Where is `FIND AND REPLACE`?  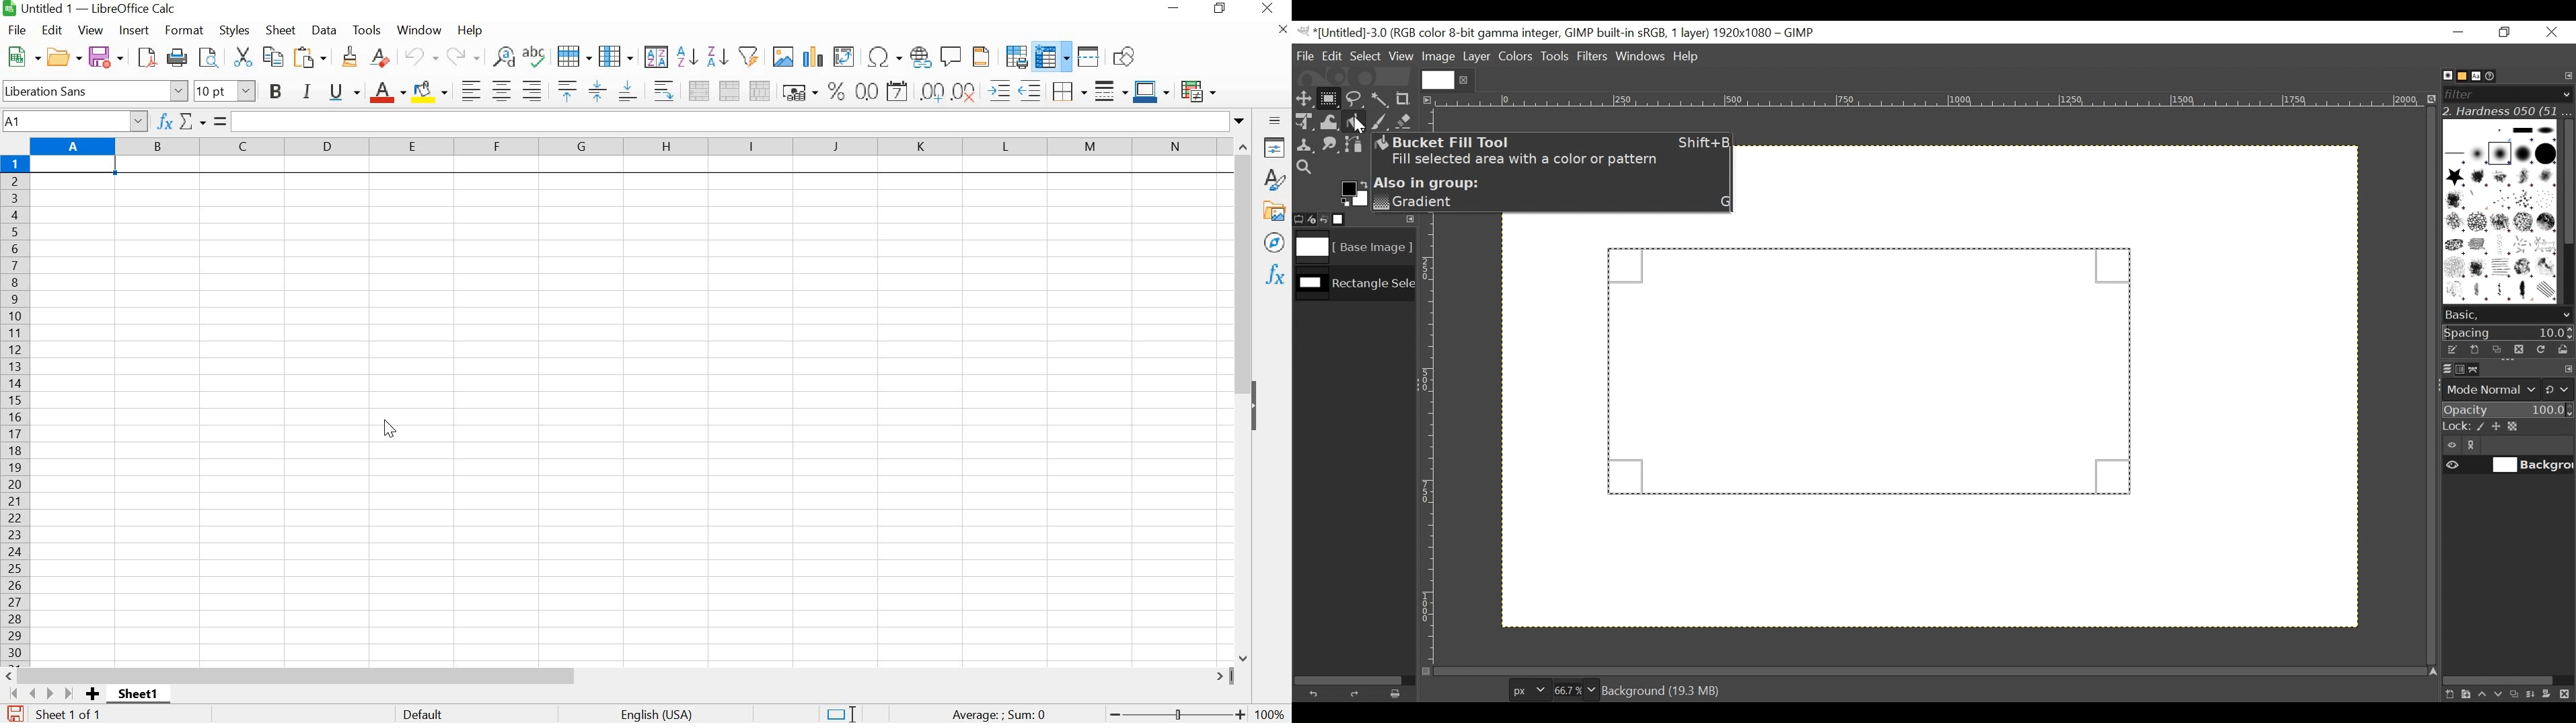 FIND AND REPLACE is located at coordinates (502, 57).